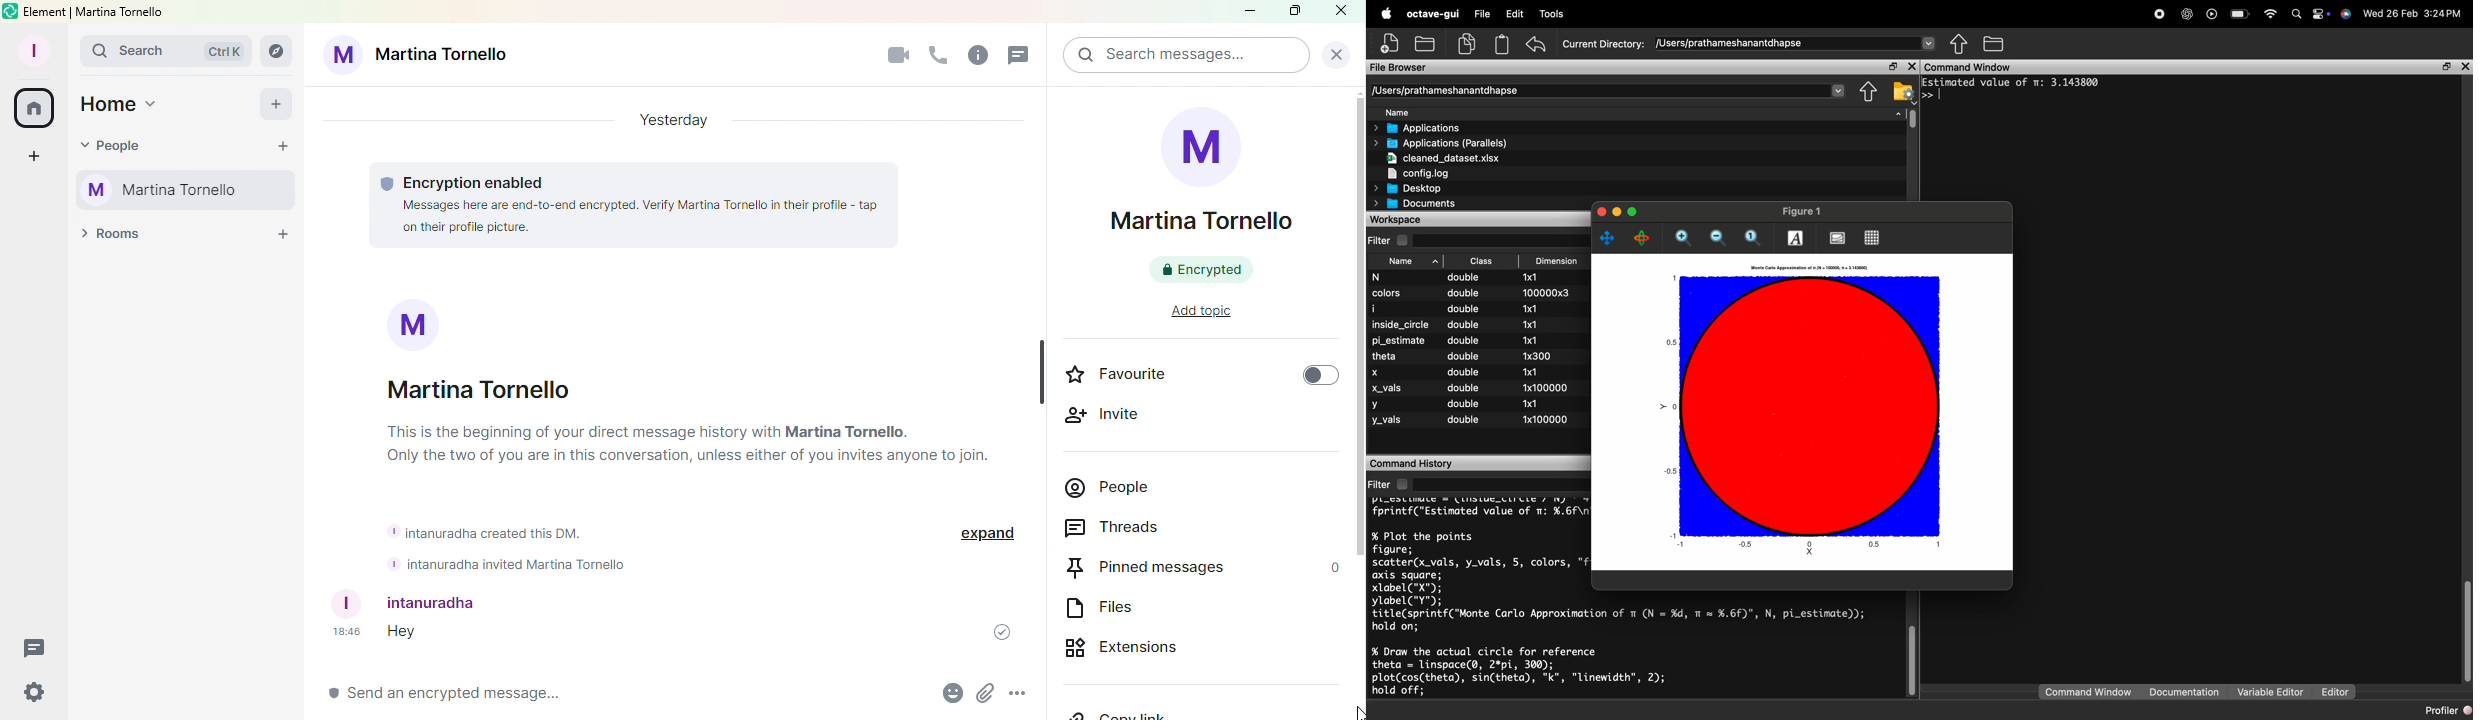  Describe the element at coordinates (481, 390) in the screenshot. I see `Martina Tornello` at that location.